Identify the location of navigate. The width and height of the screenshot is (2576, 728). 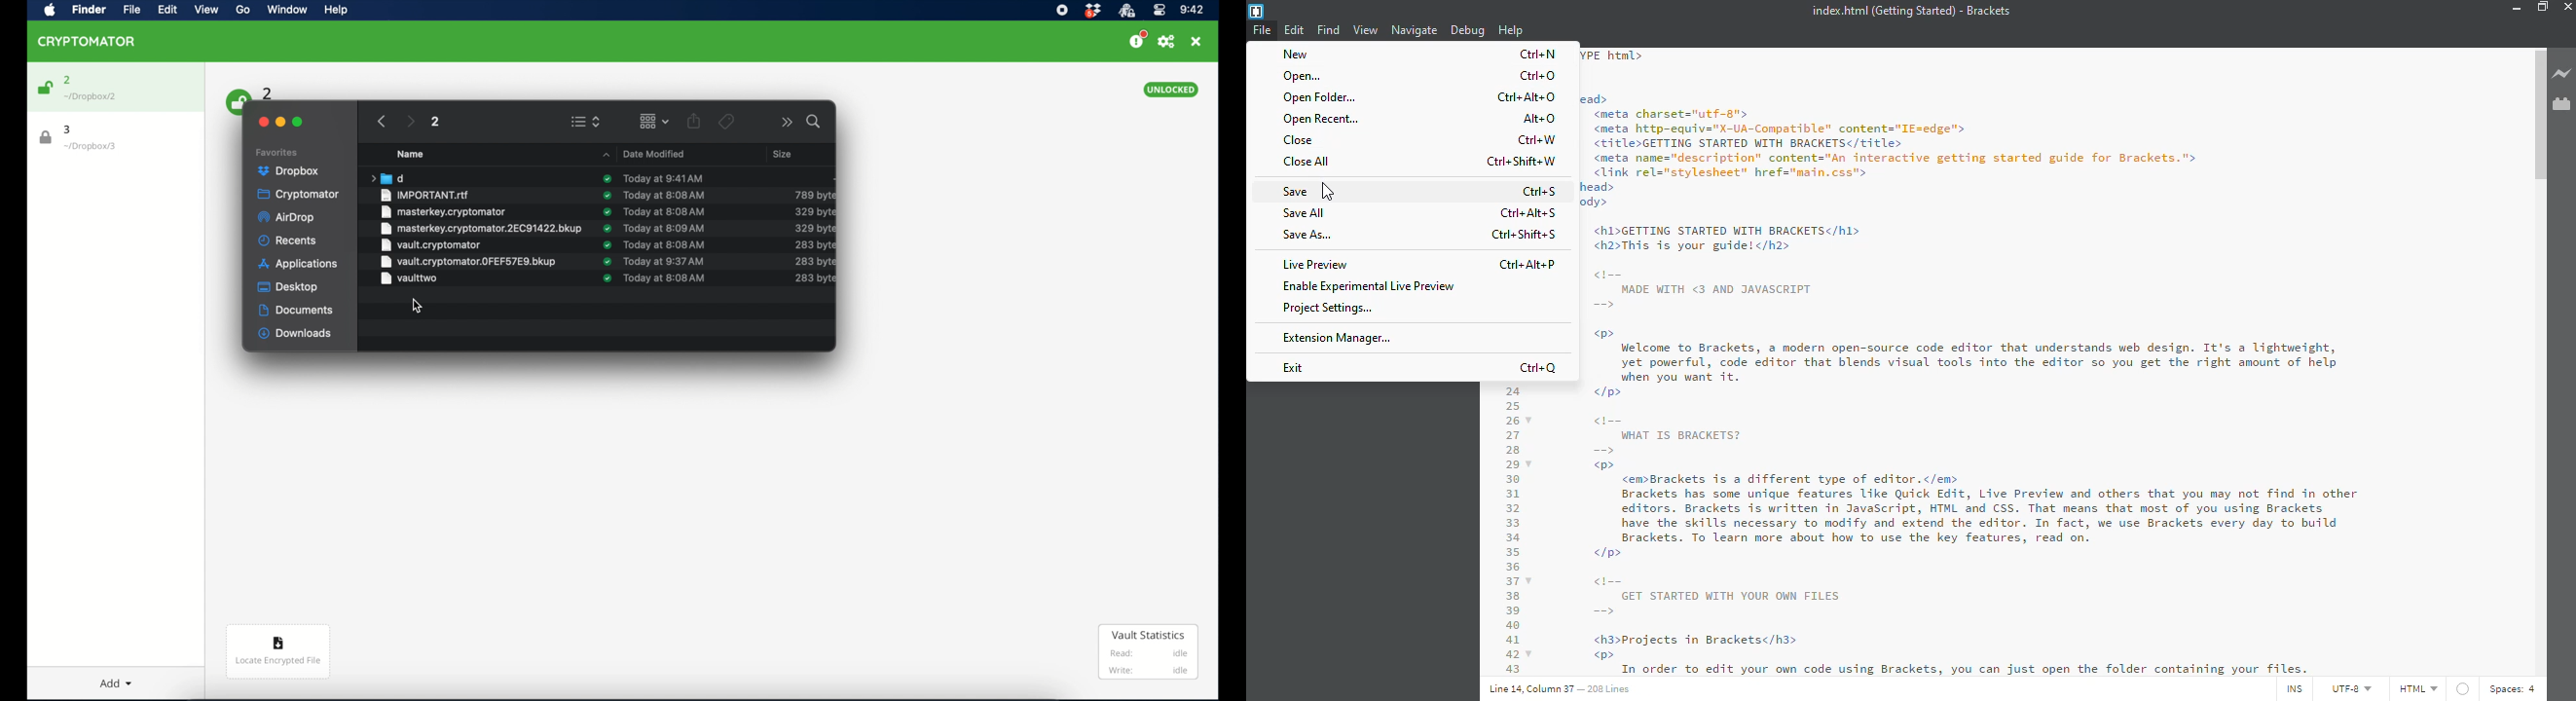
(1415, 29).